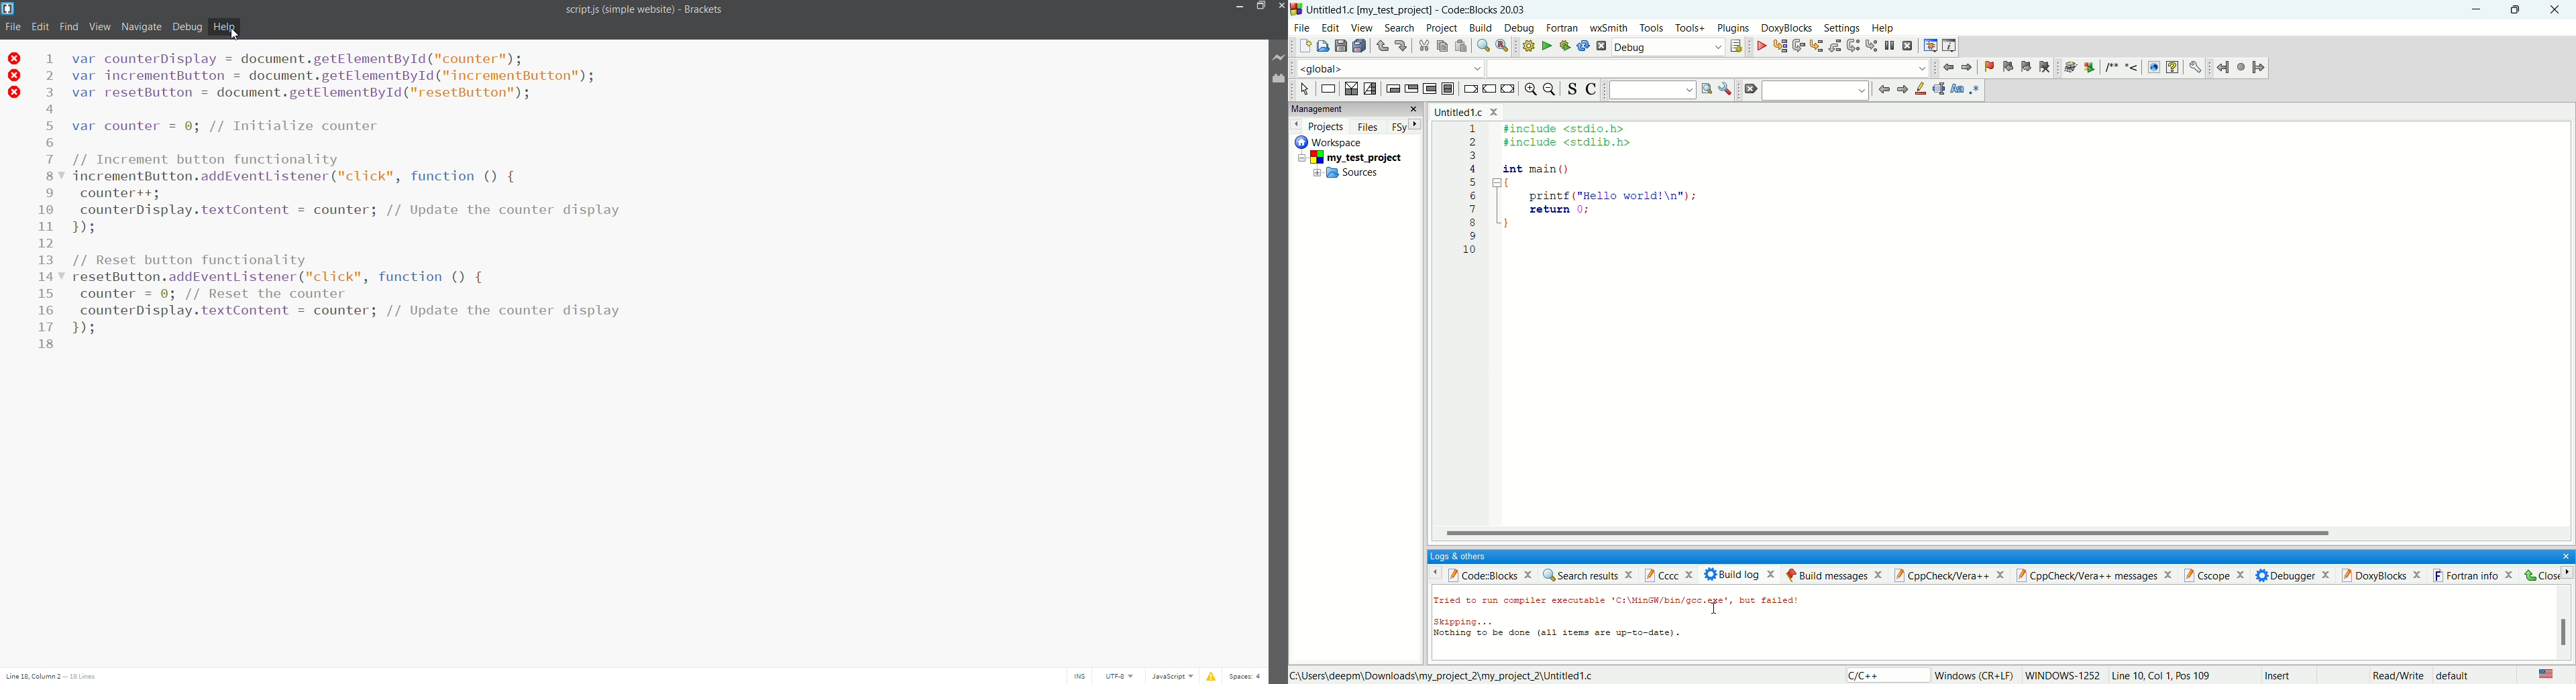  I want to click on fortran info, so click(2477, 575).